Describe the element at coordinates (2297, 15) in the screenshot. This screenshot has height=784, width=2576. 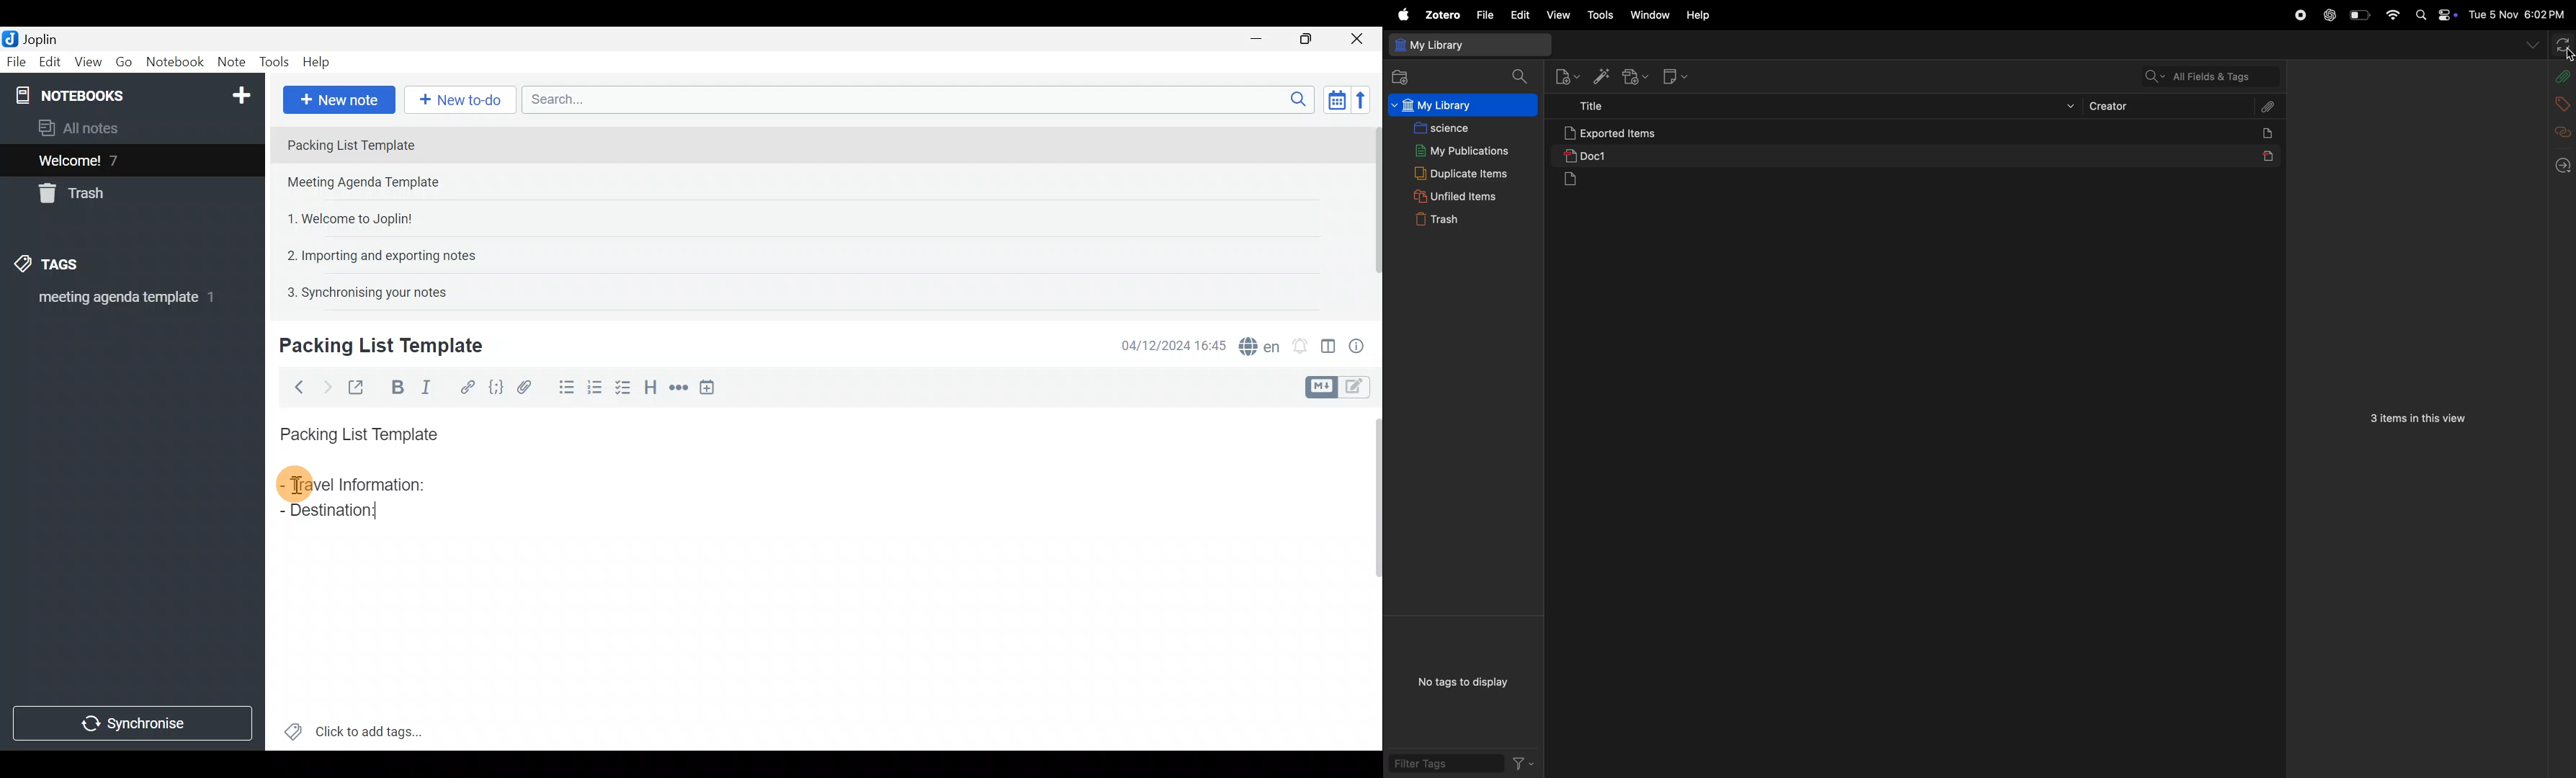
I see `record` at that location.